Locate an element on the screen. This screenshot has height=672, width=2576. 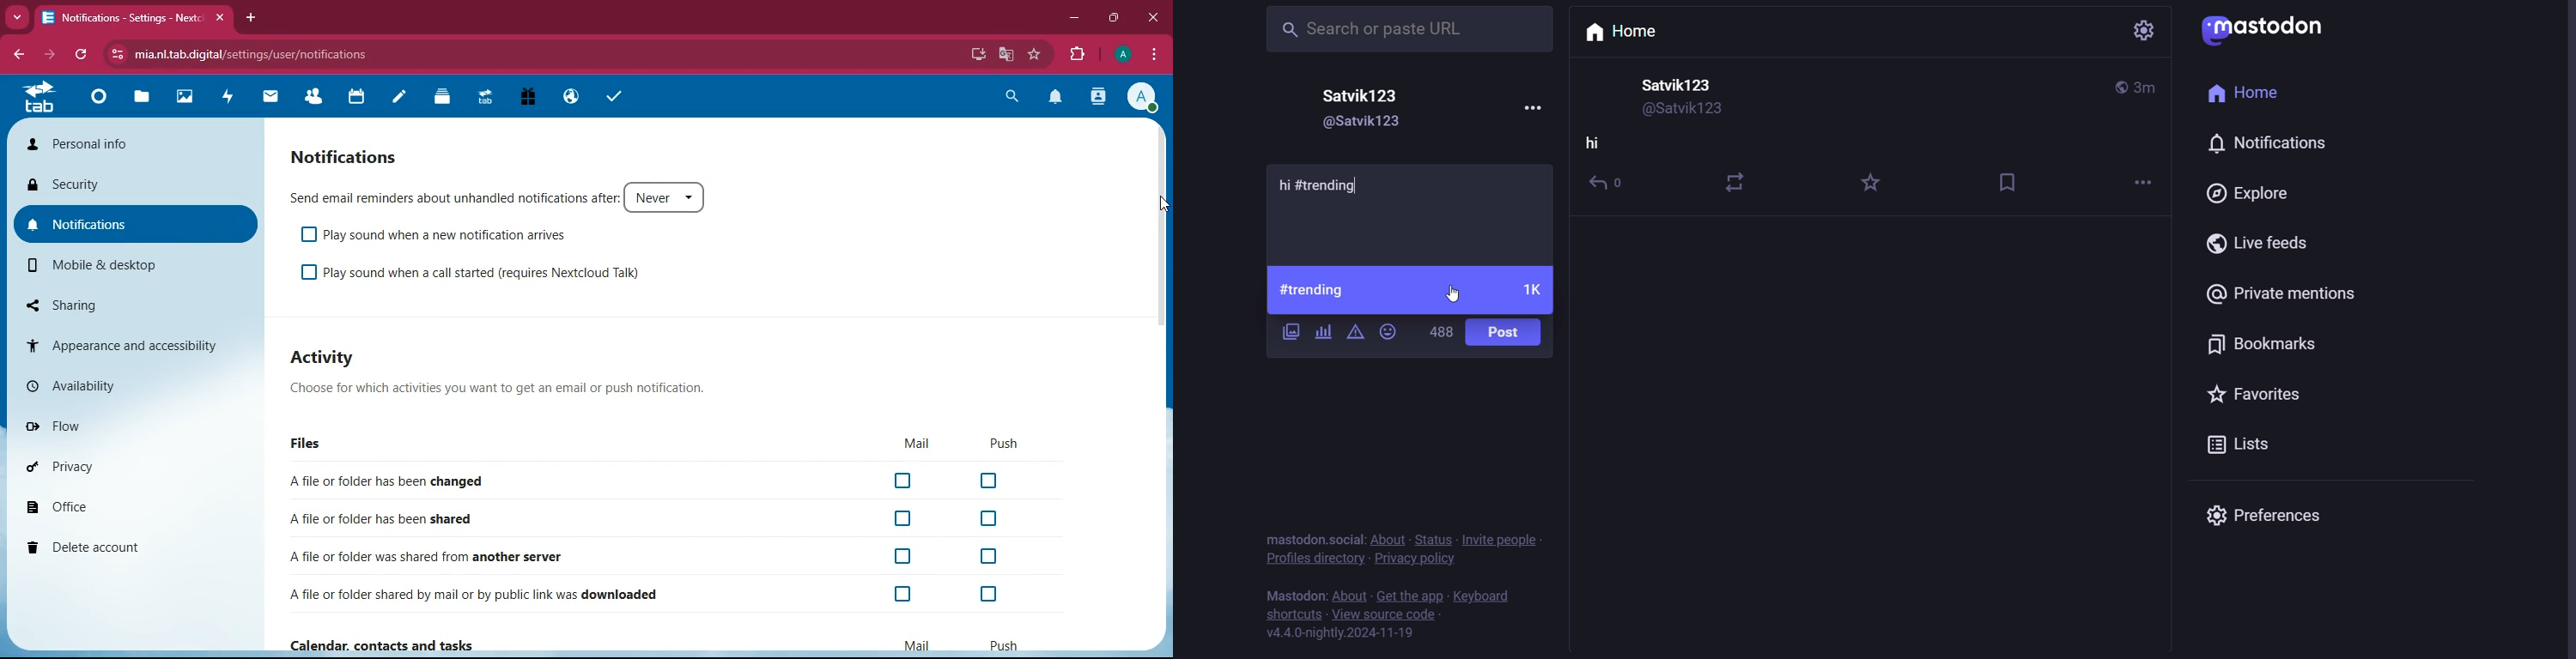
flow is located at coordinates (137, 427).